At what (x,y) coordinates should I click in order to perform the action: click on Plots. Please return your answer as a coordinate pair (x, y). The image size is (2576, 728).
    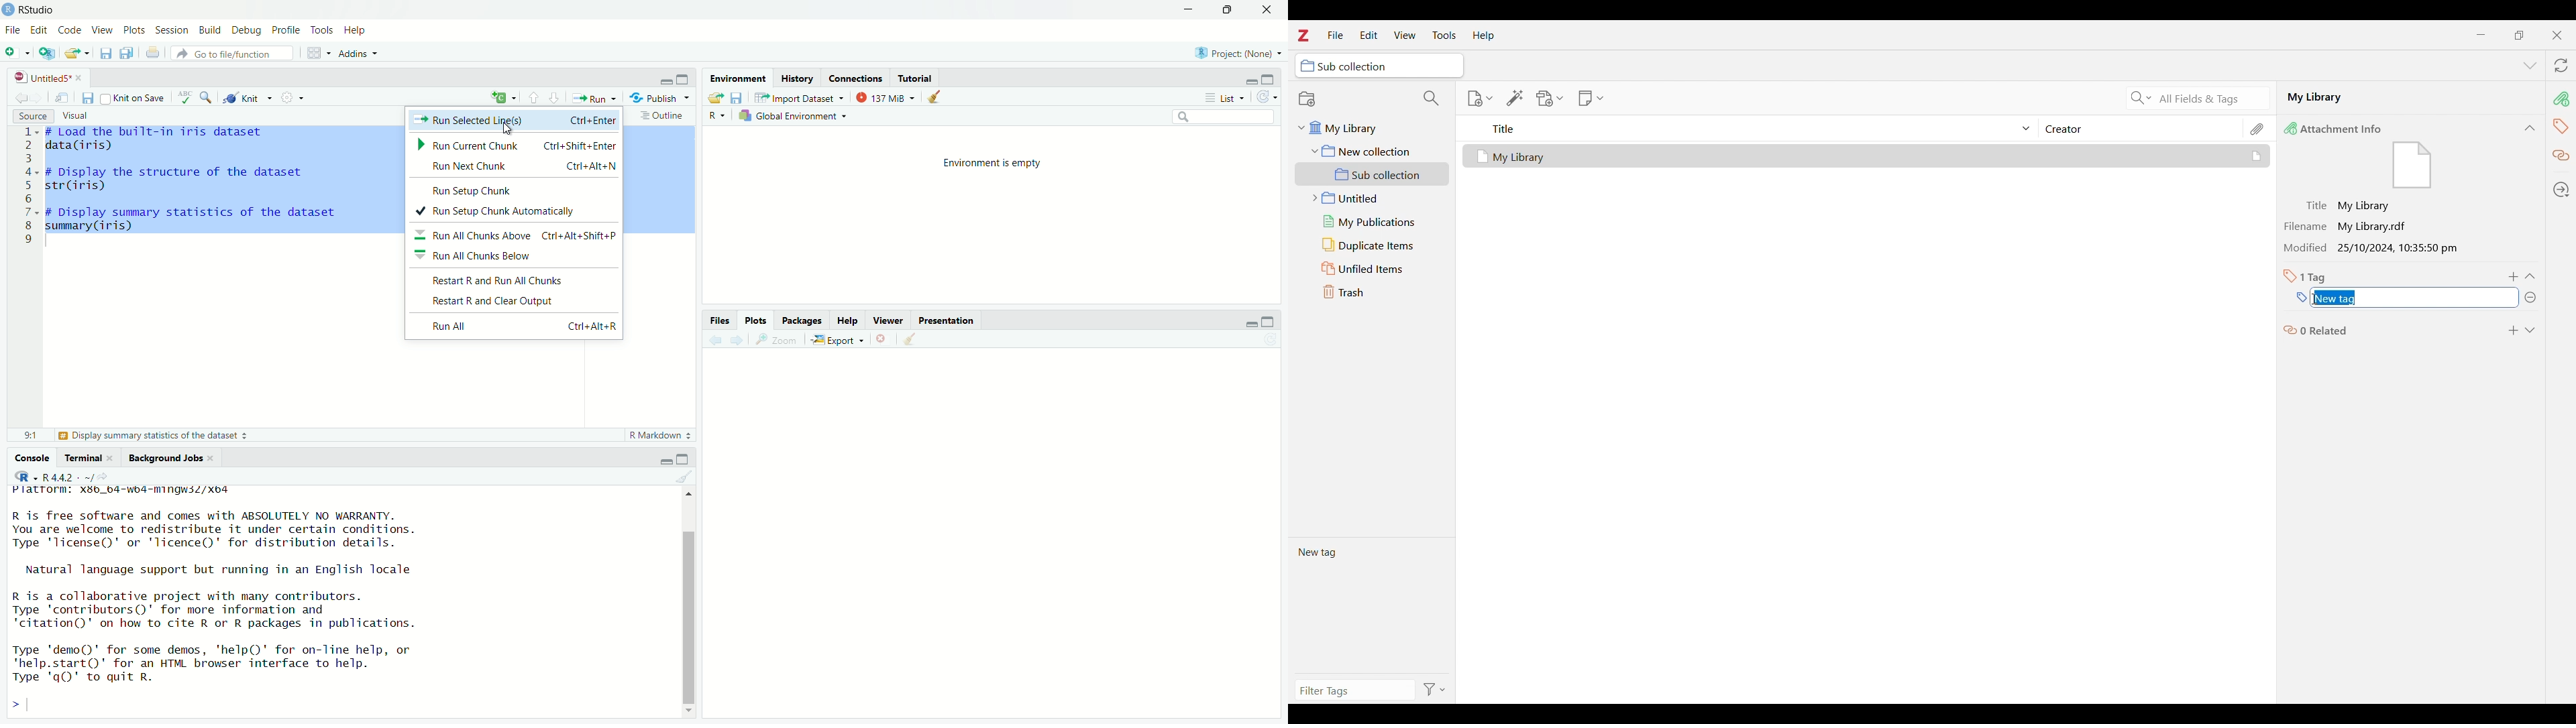
    Looking at the image, I should click on (135, 29).